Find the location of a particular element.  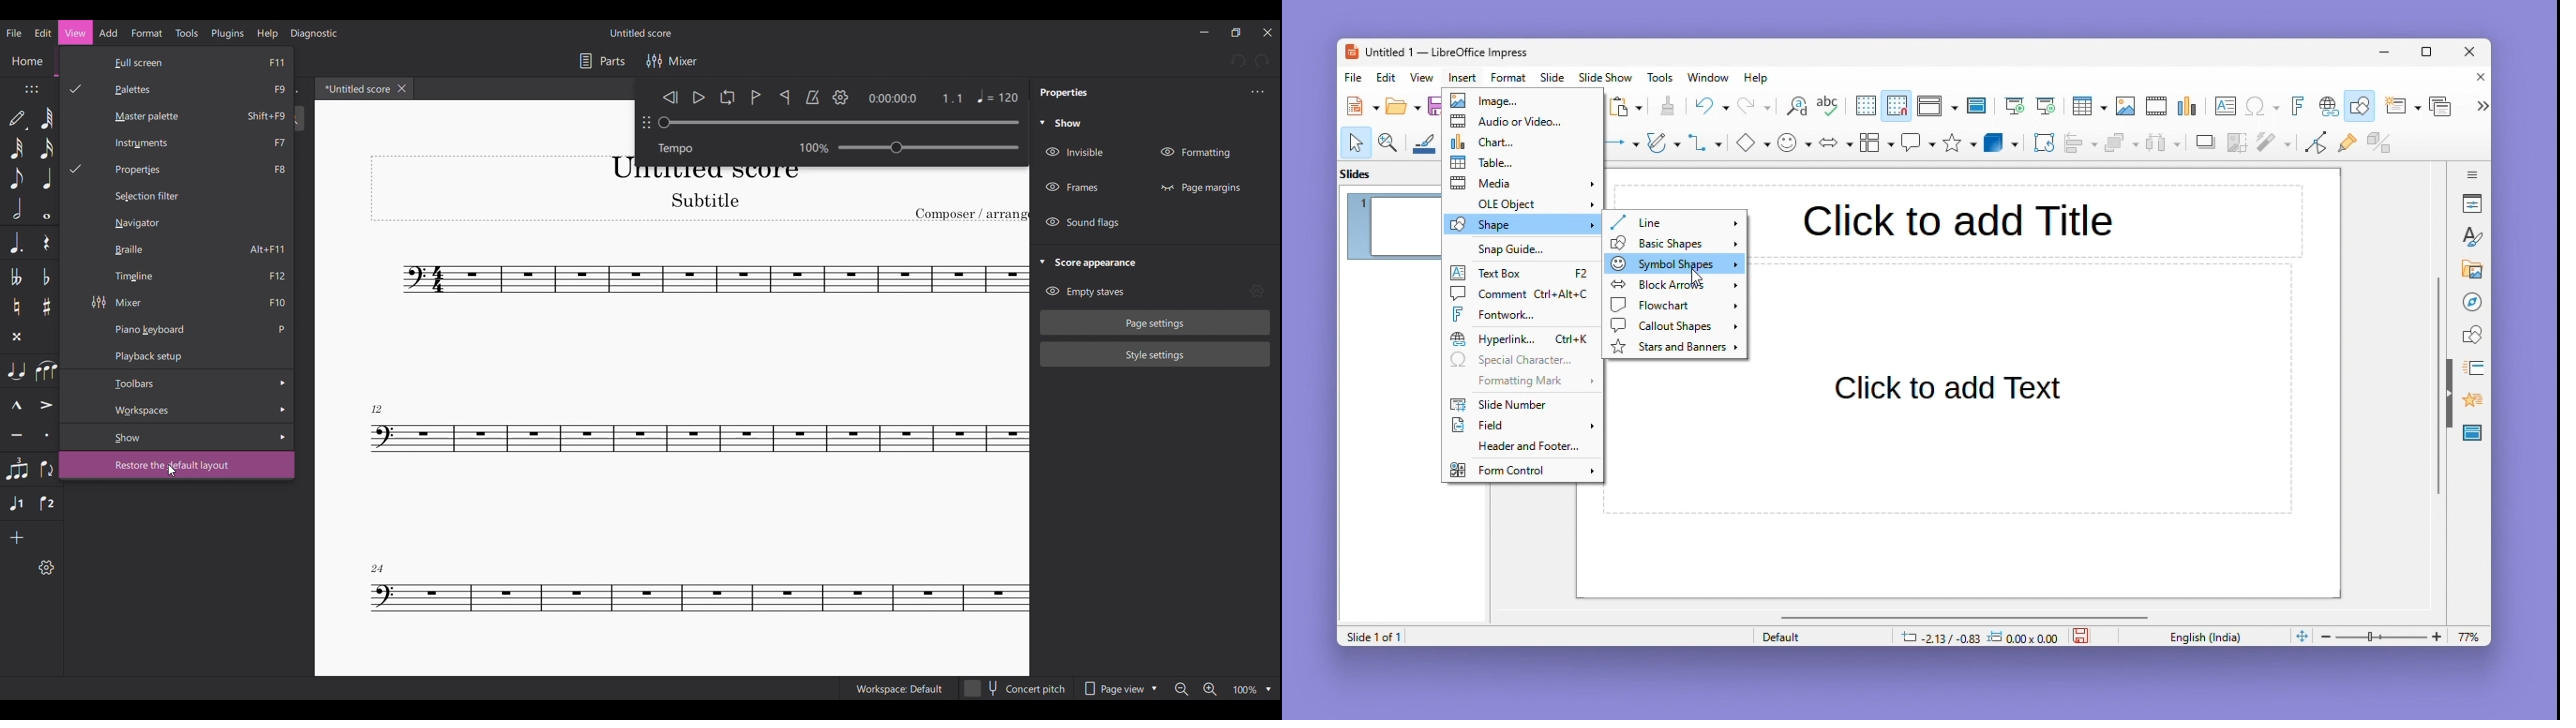

16th note is located at coordinates (47, 148).